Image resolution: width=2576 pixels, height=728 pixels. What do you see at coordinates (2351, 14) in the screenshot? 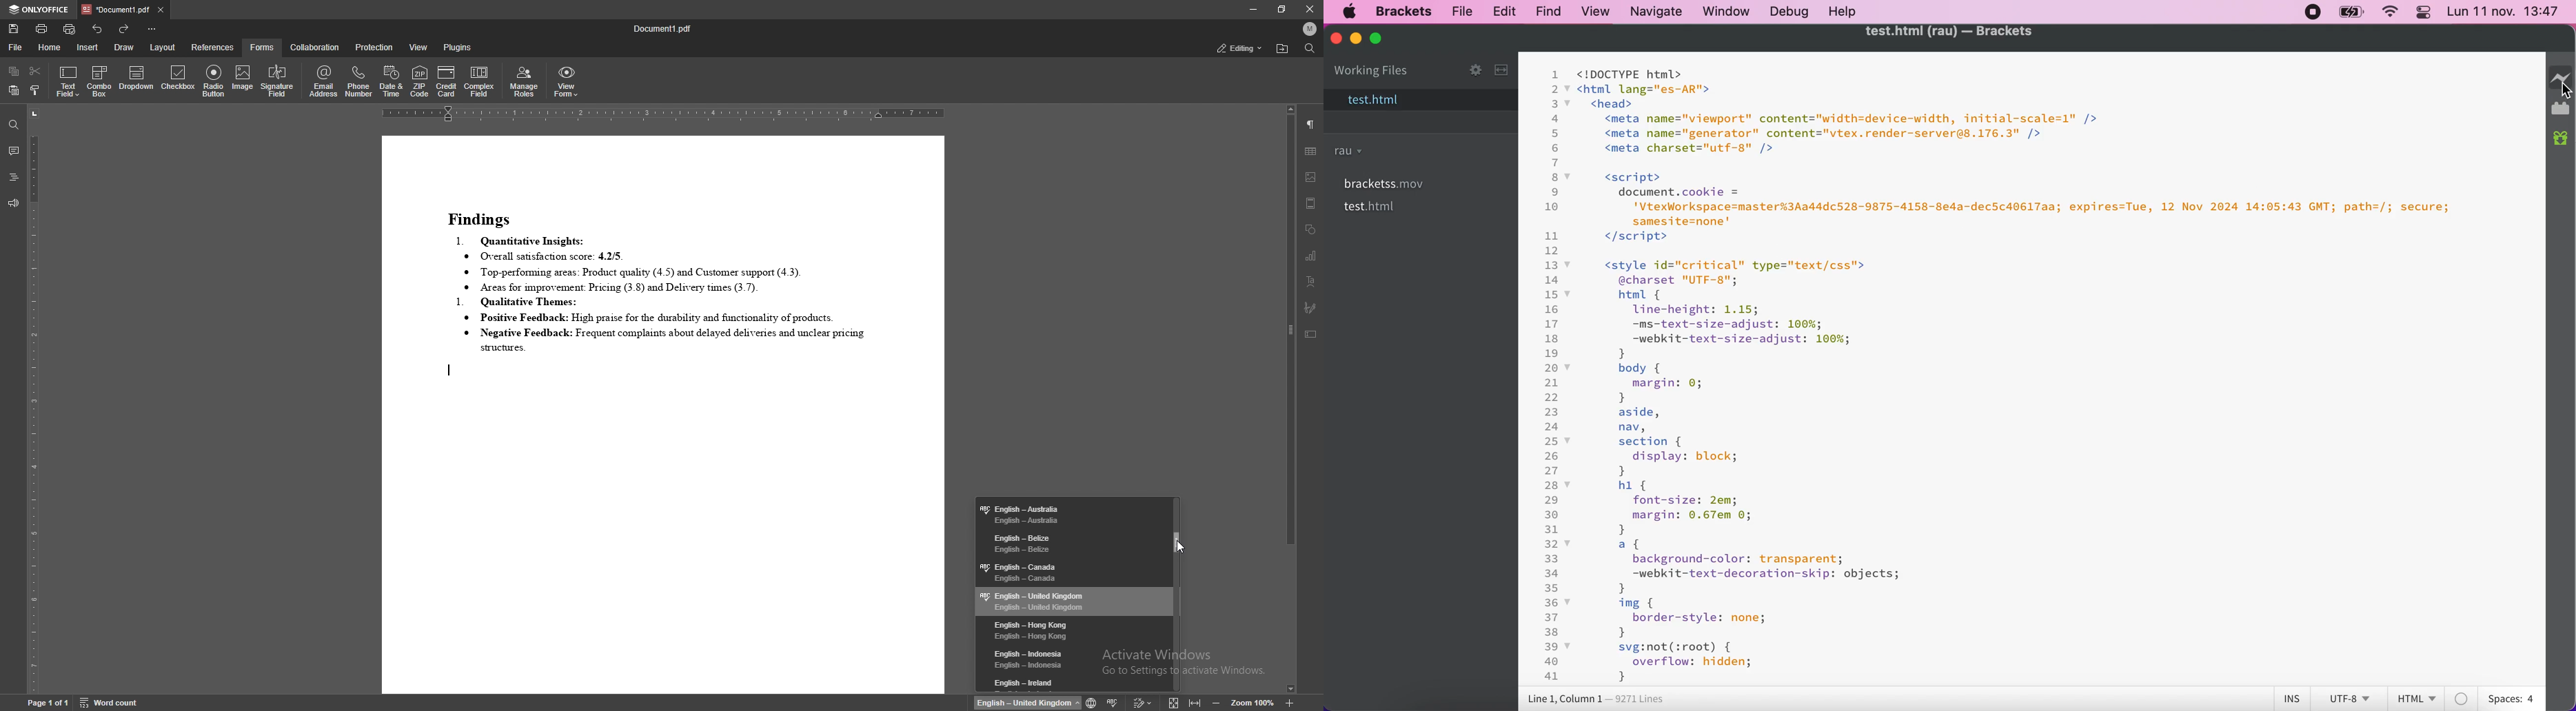
I see `battery` at bounding box center [2351, 14].